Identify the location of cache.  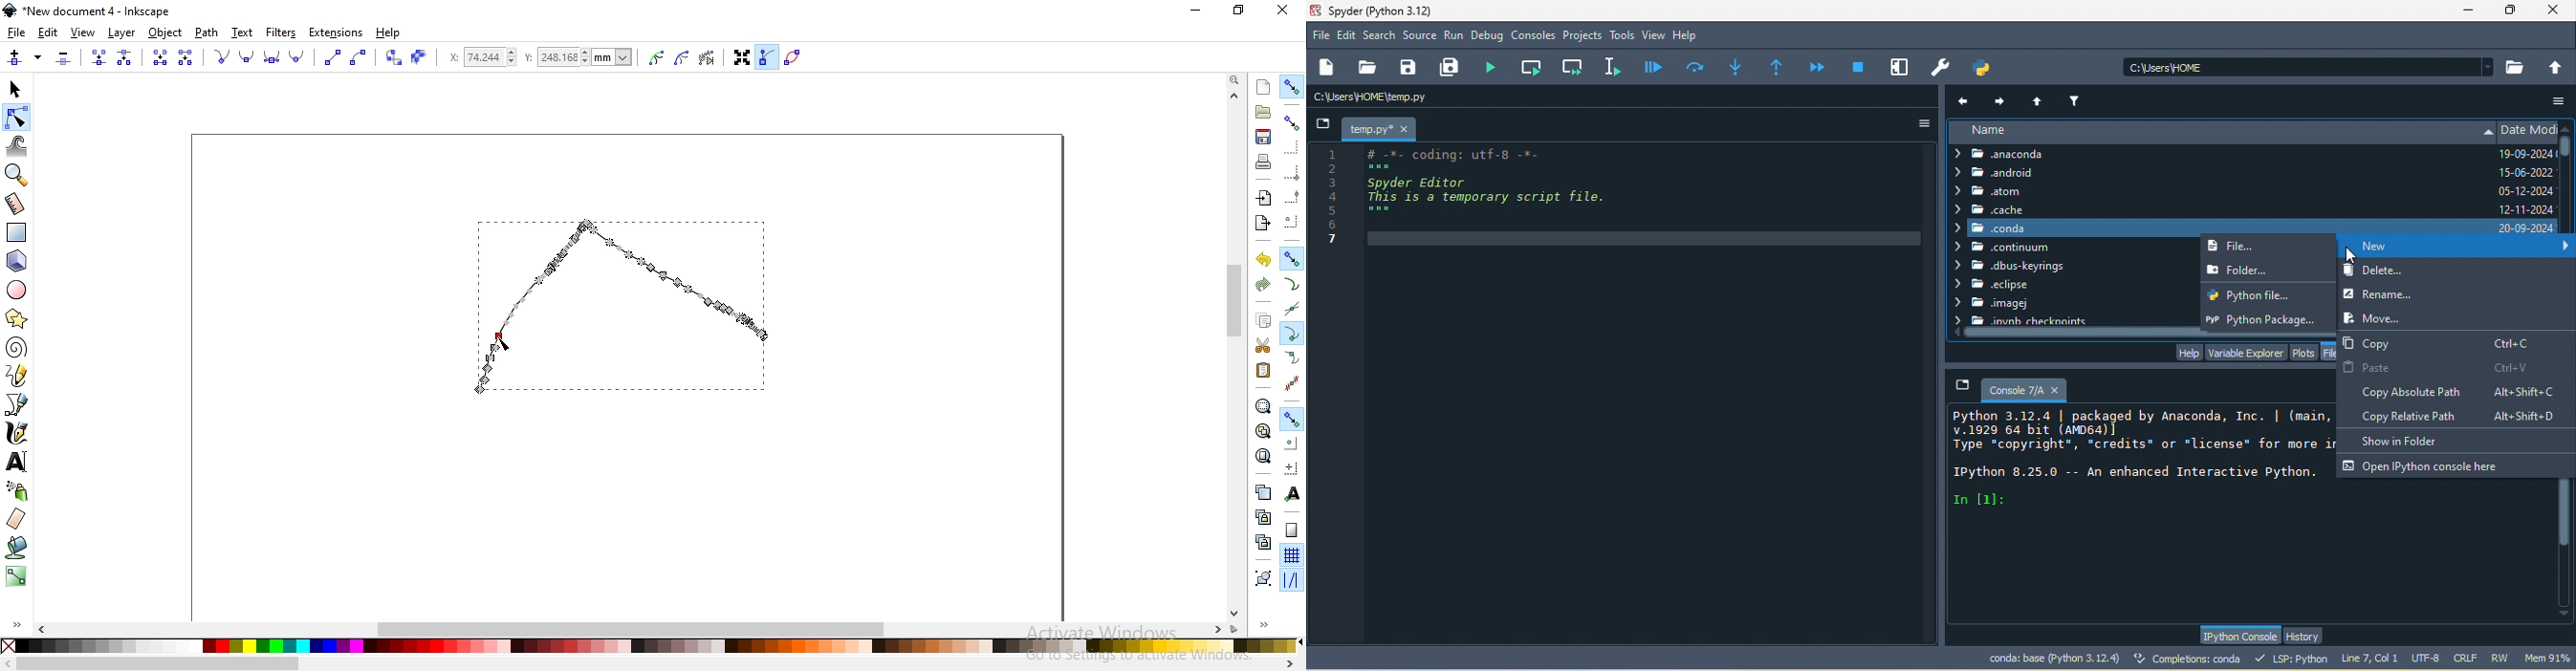
(1990, 209).